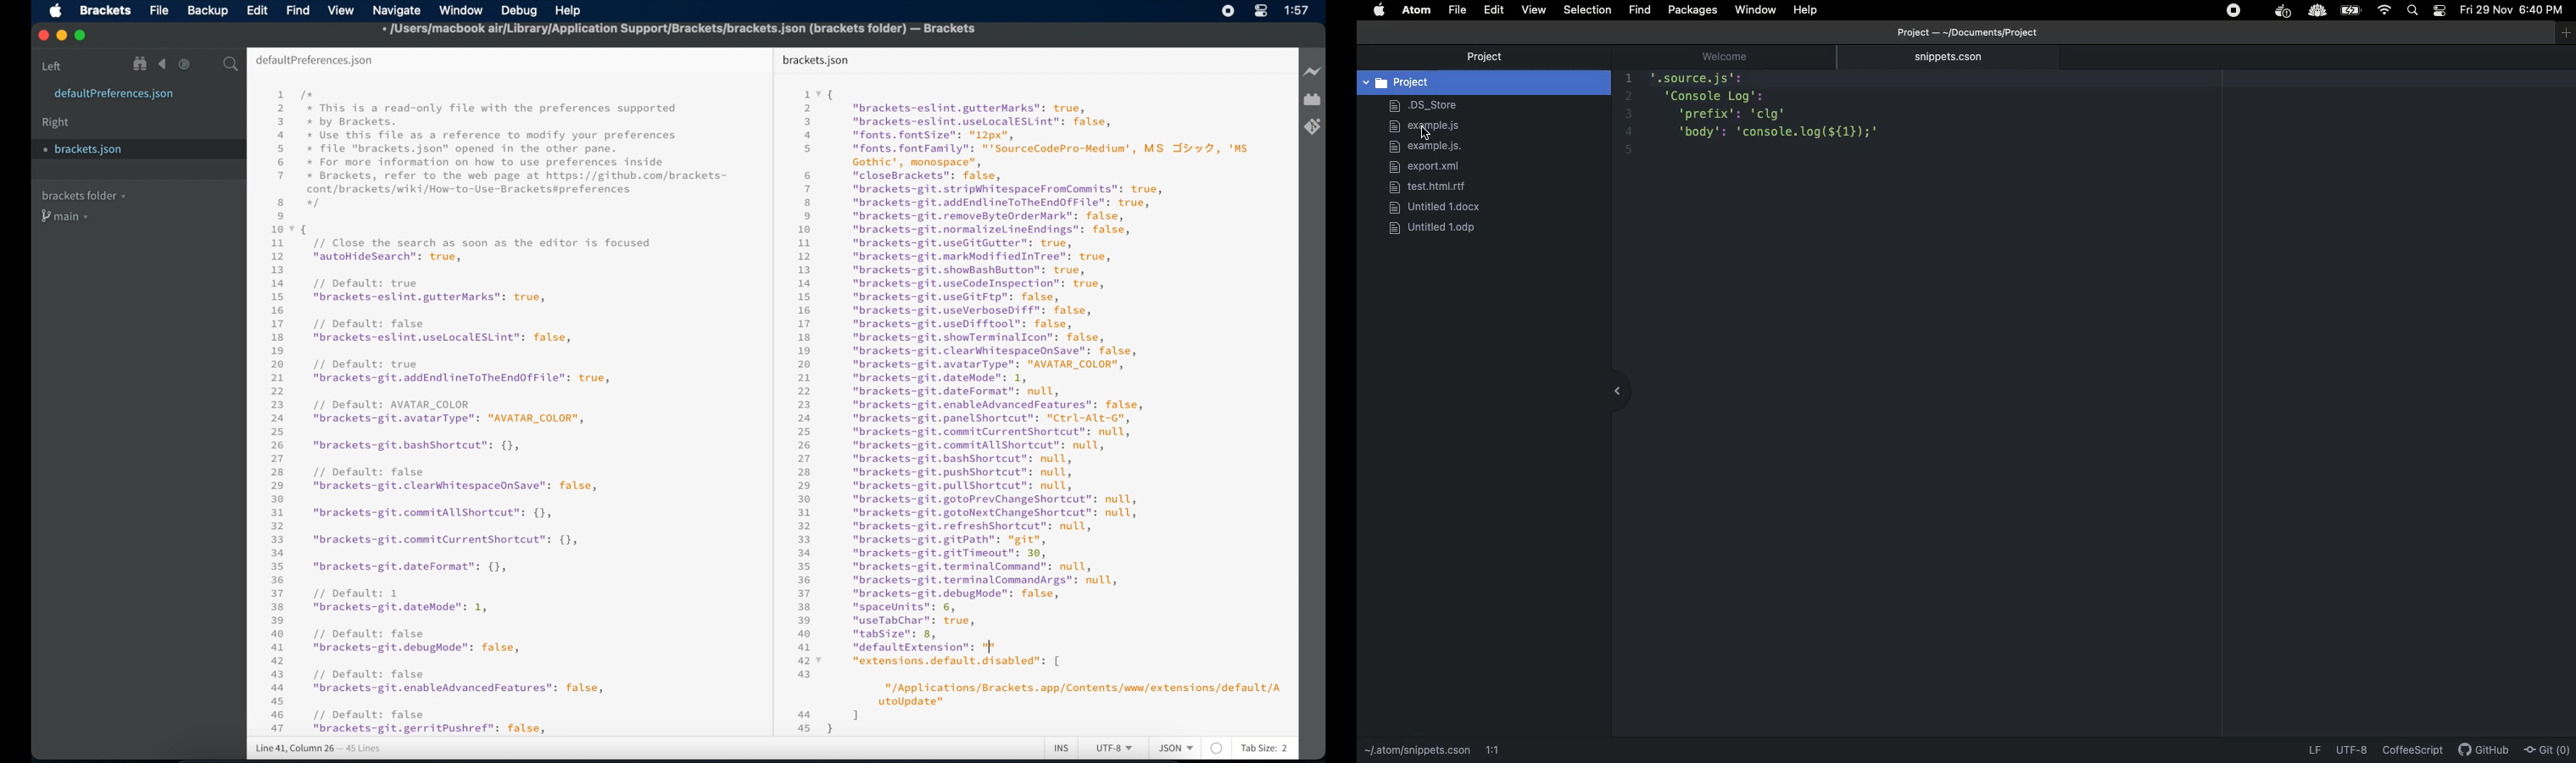 This screenshot has height=784, width=2576. Describe the element at coordinates (1265, 749) in the screenshot. I see `tab size: 2` at that location.